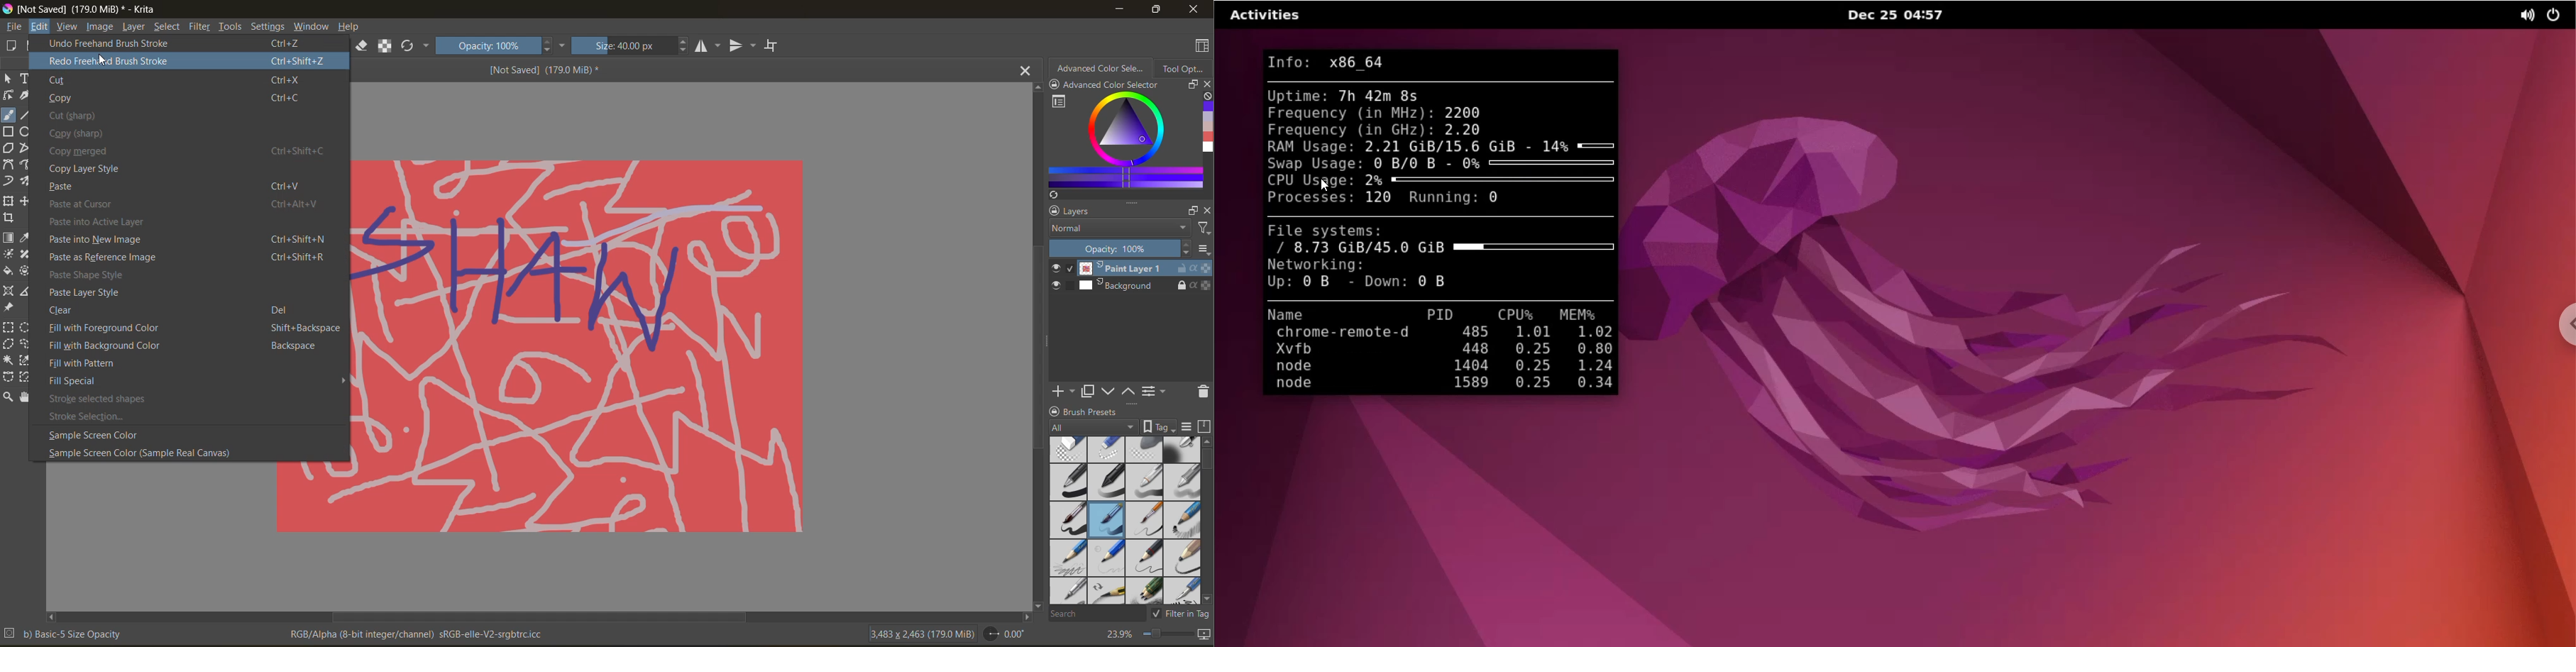 This screenshot has height=672, width=2576. I want to click on [Not Saved] (179.0 MiB) *, so click(544, 71).